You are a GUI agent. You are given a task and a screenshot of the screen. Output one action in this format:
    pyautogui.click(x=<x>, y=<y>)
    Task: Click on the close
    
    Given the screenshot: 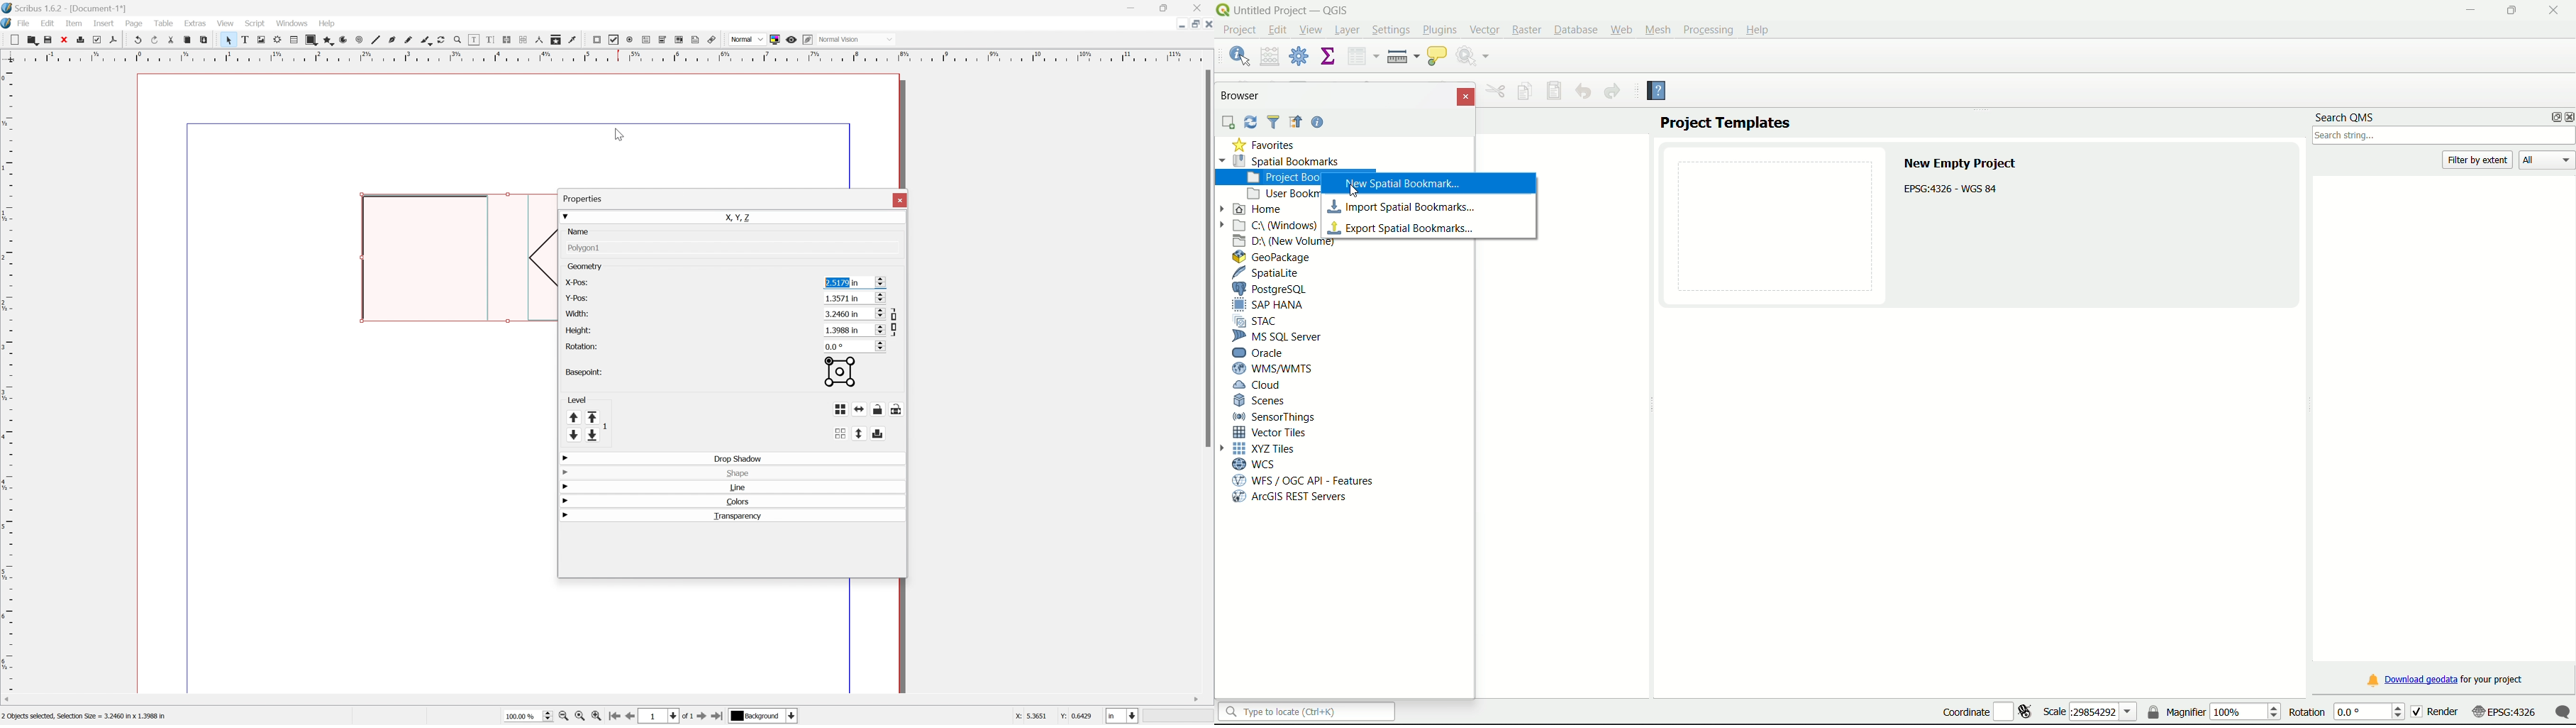 What is the action you would take?
    pyautogui.click(x=899, y=200)
    